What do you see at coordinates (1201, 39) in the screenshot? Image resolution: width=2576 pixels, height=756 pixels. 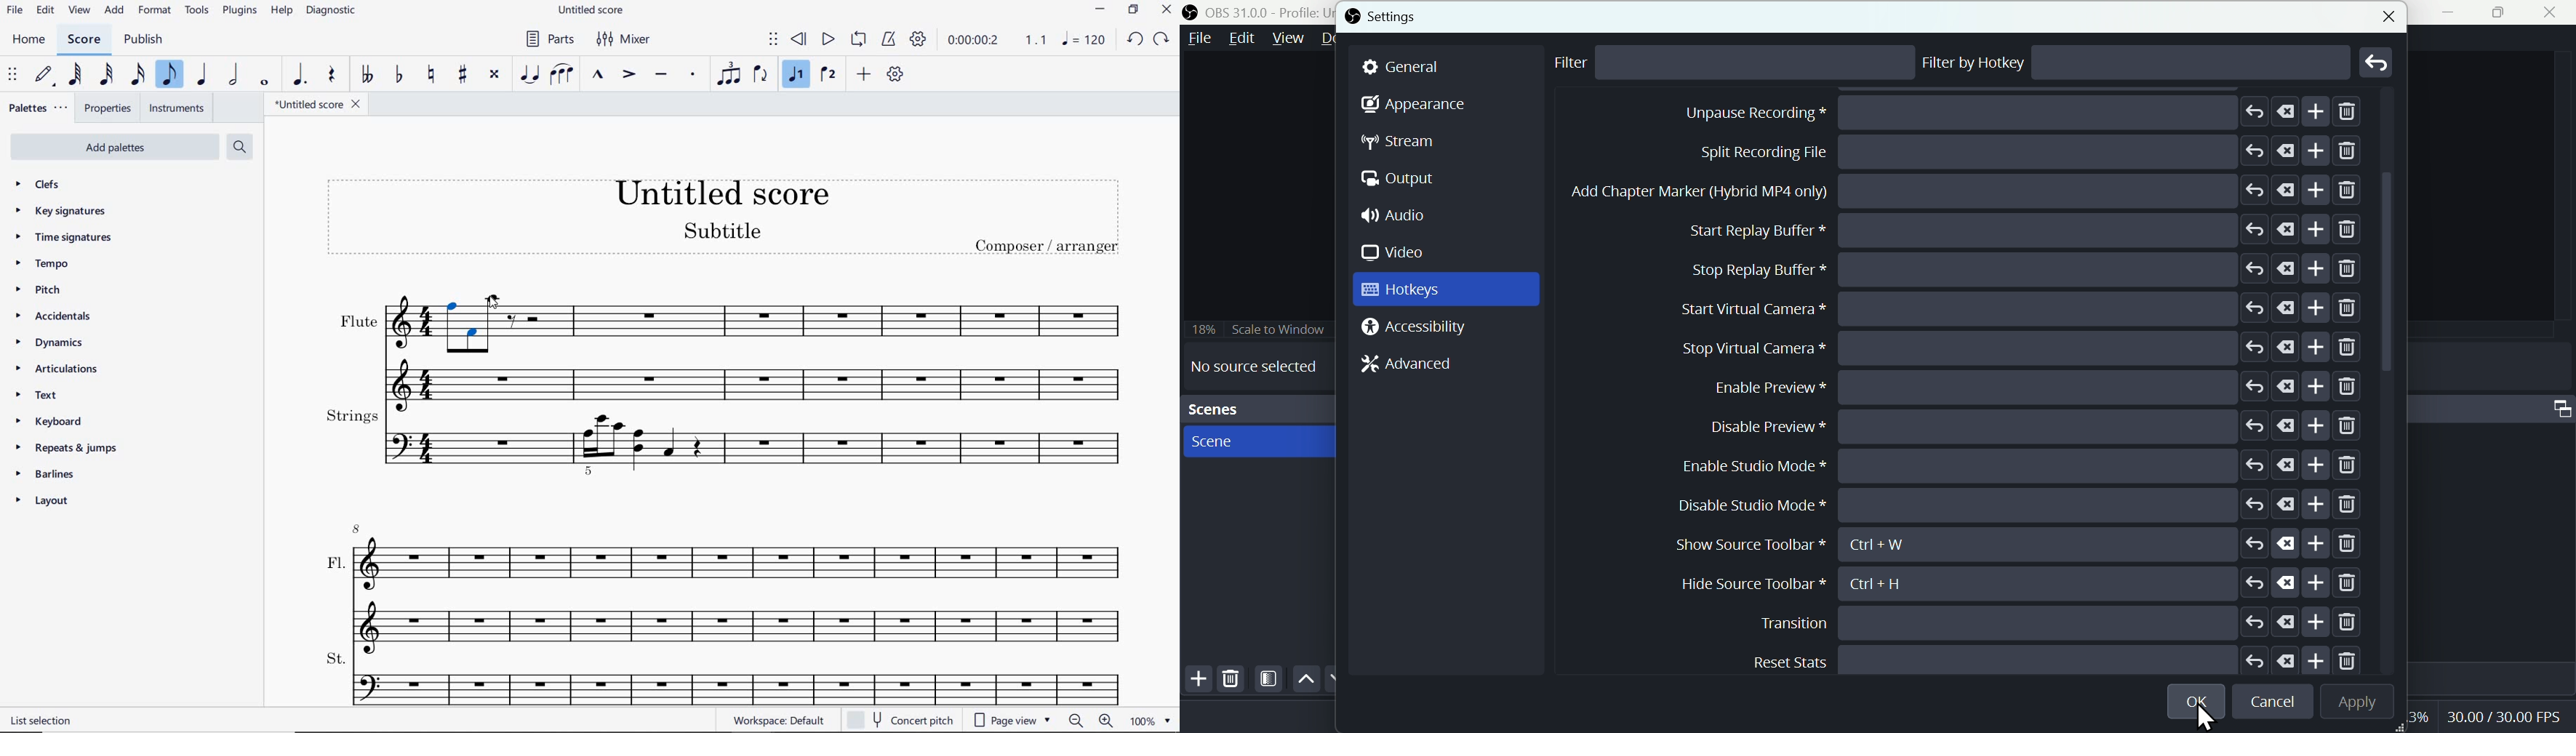 I see `file` at bounding box center [1201, 39].